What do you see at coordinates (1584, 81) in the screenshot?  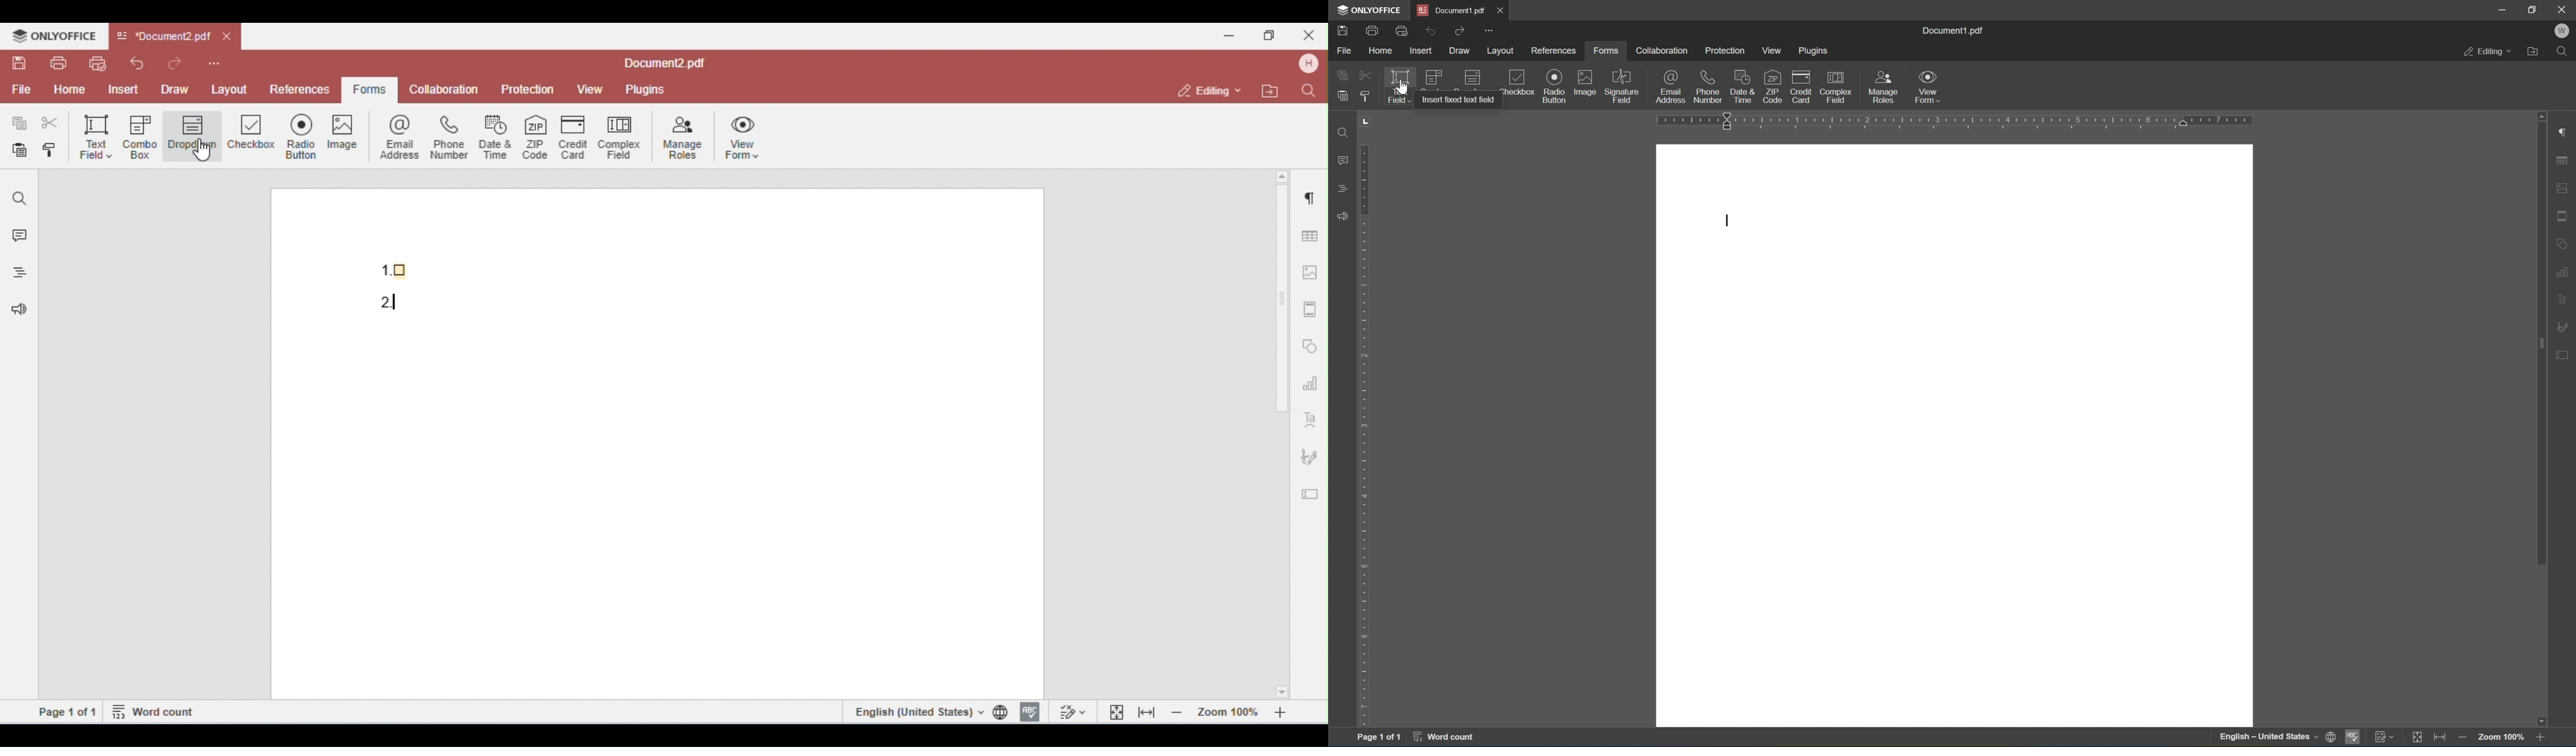 I see `image` at bounding box center [1584, 81].